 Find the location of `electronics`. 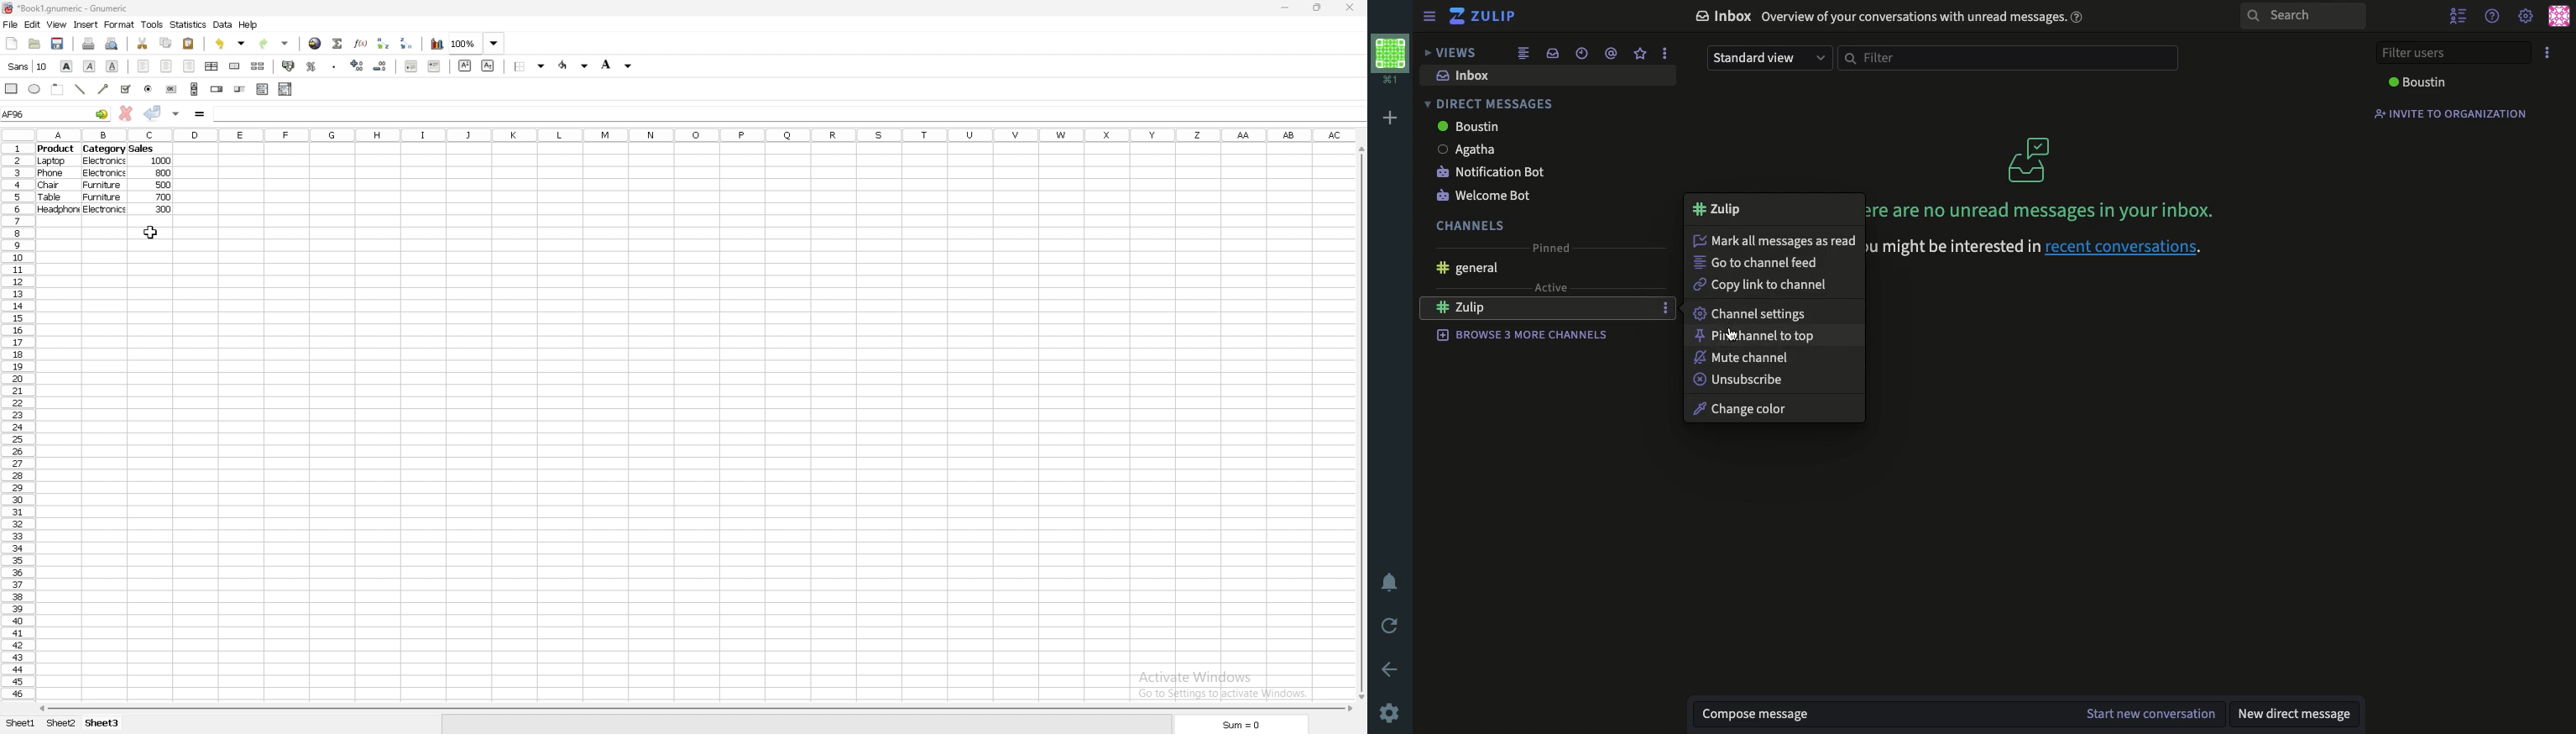

electronics is located at coordinates (105, 211).